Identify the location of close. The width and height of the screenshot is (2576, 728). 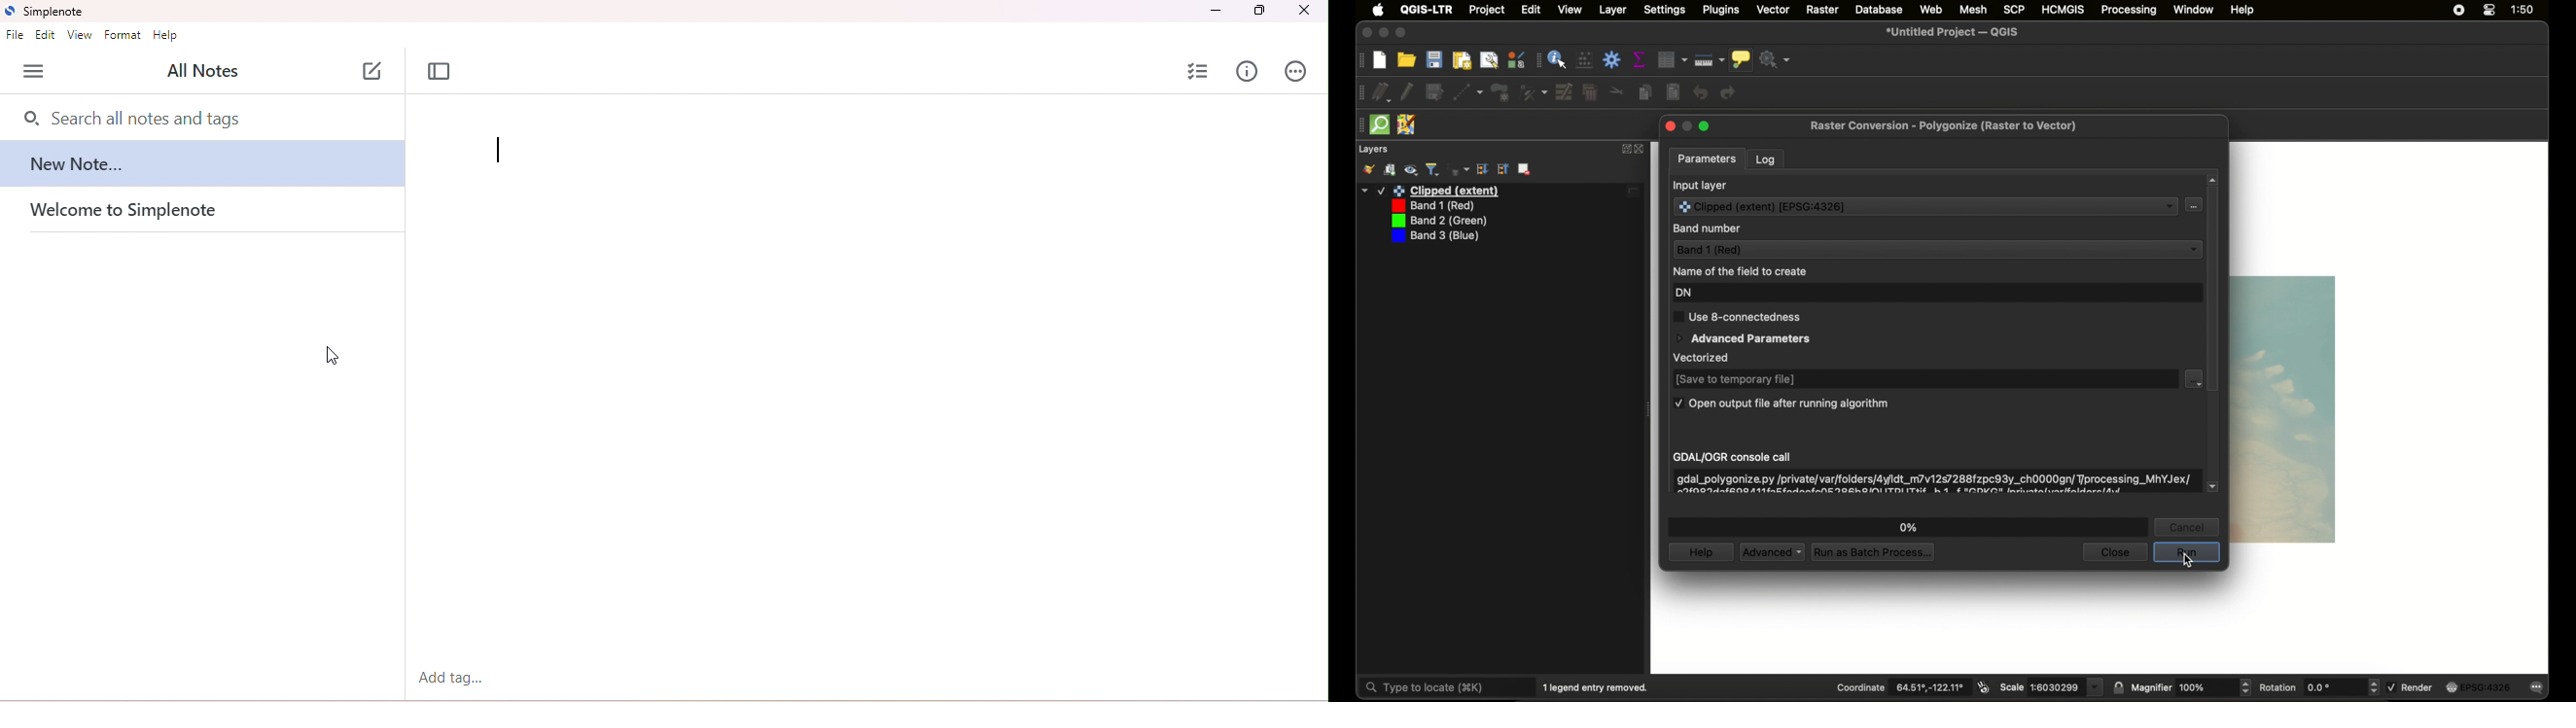
(2114, 552).